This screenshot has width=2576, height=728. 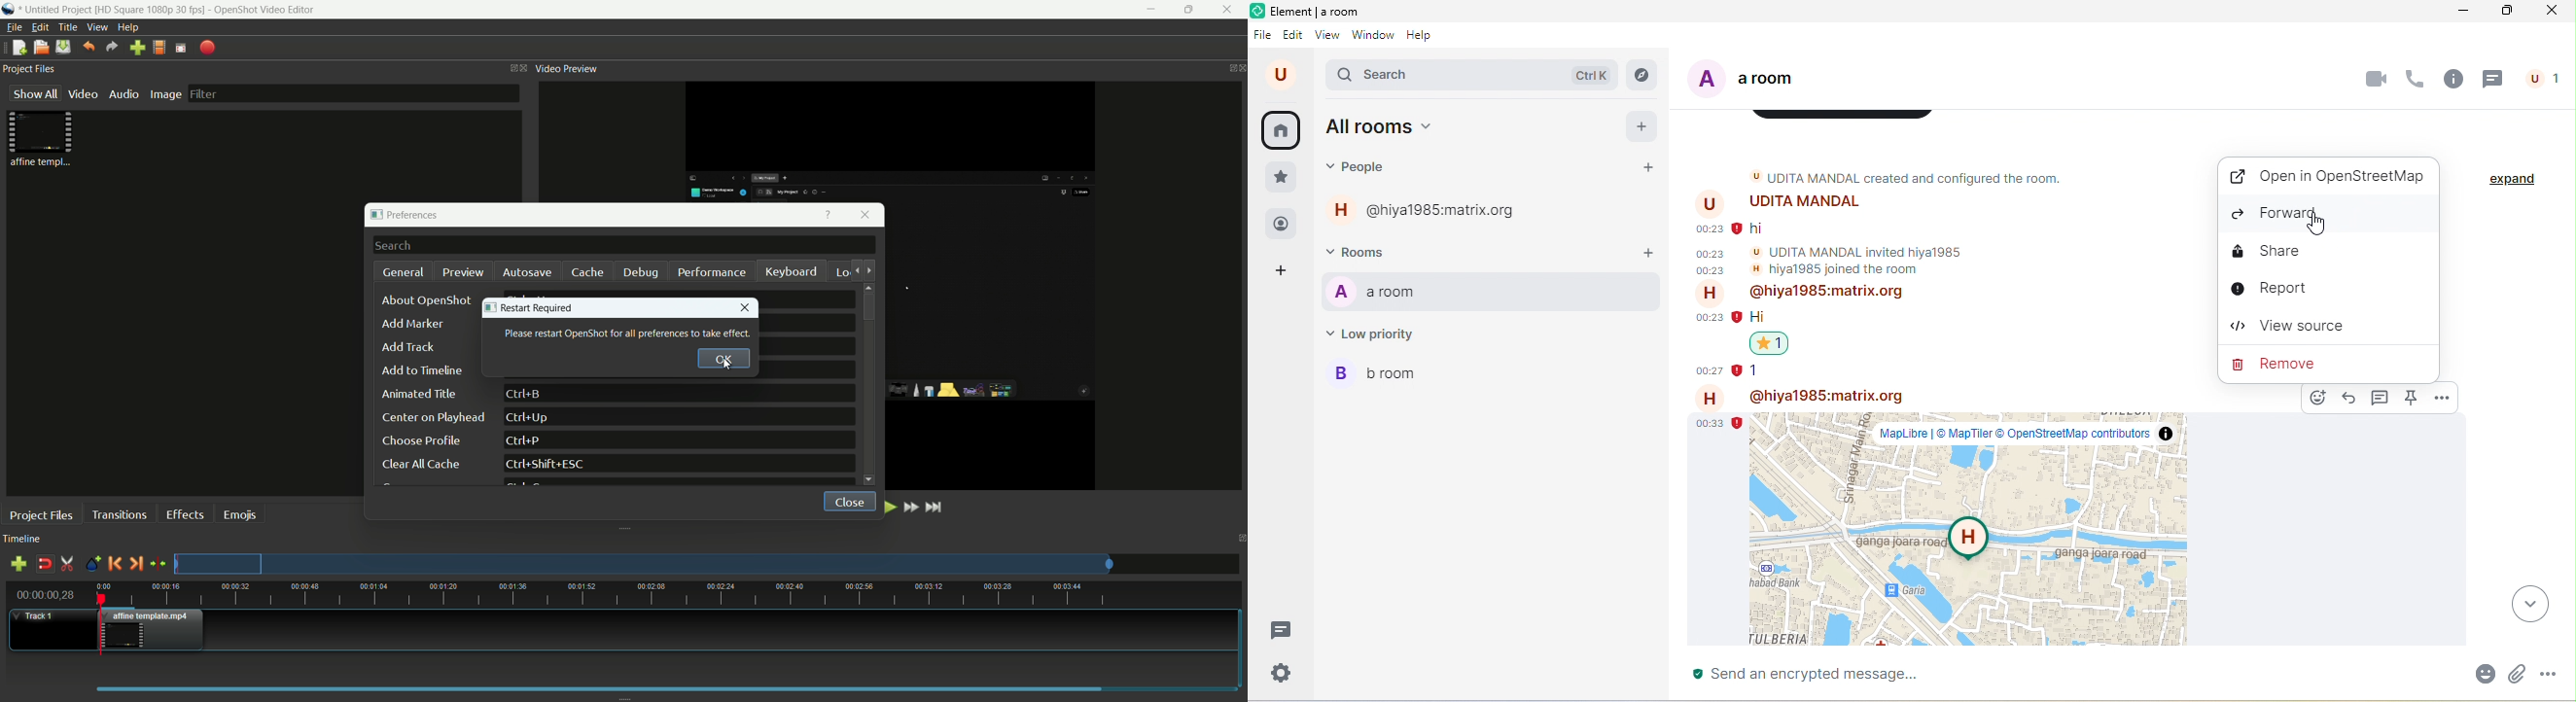 I want to click on autosave, so click(x=526, y=272).